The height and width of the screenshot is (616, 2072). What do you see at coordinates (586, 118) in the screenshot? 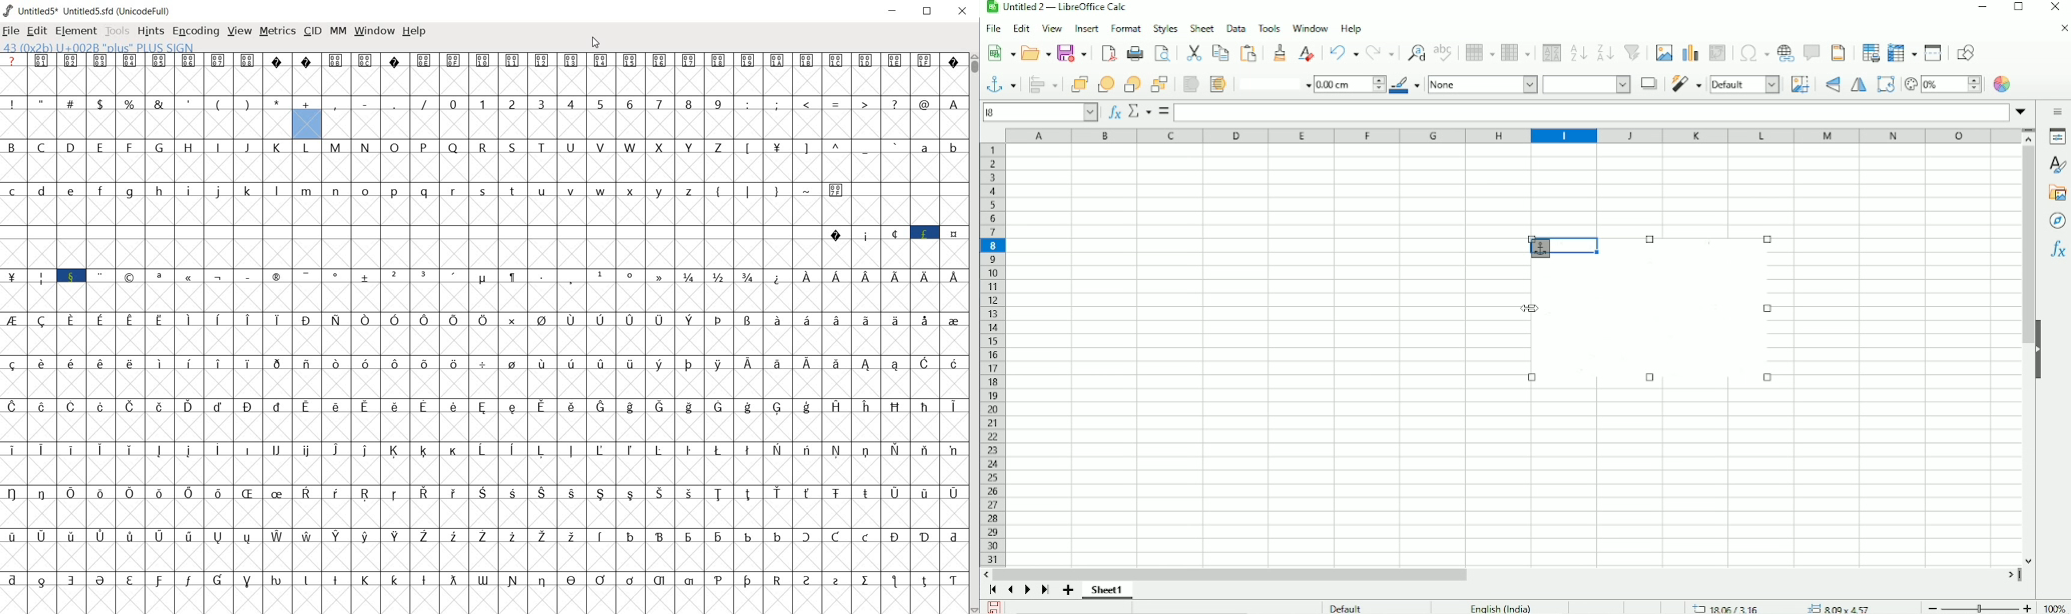
I see `number` at bounding box center [586, 118].